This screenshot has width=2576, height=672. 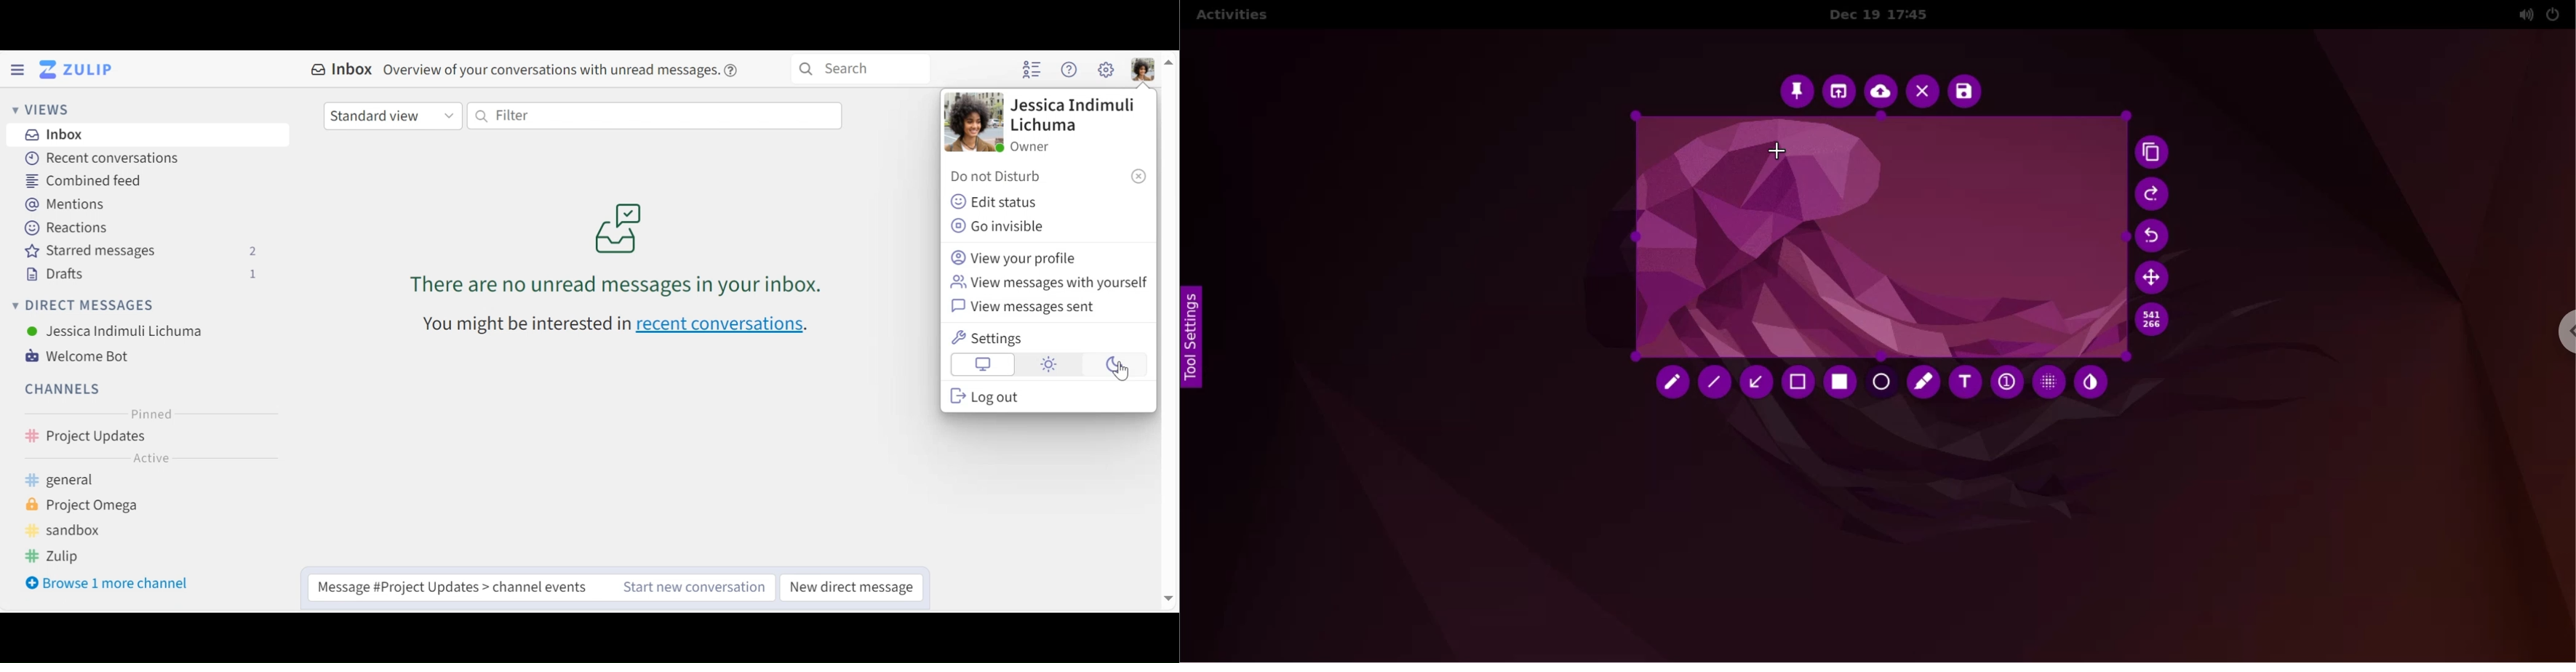 I want to click on Hide user list, so click(x=1033, y=71).